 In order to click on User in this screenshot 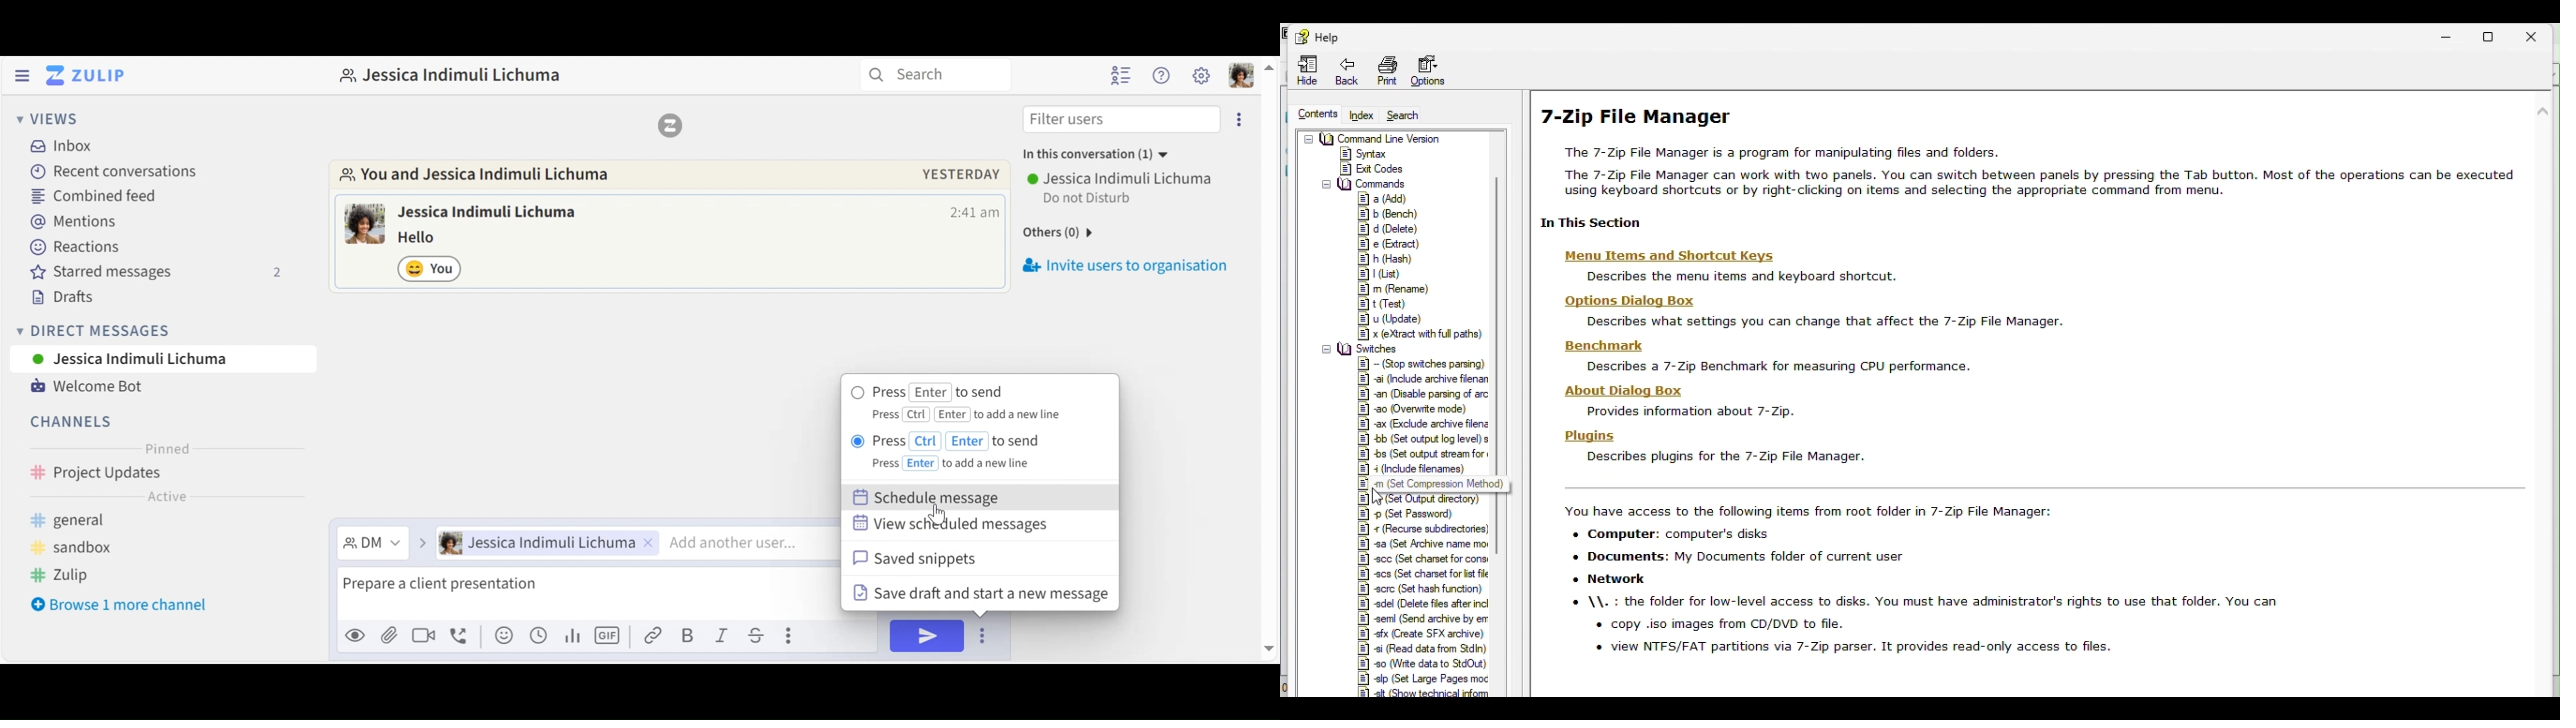, I will do `click(543, 544)`.